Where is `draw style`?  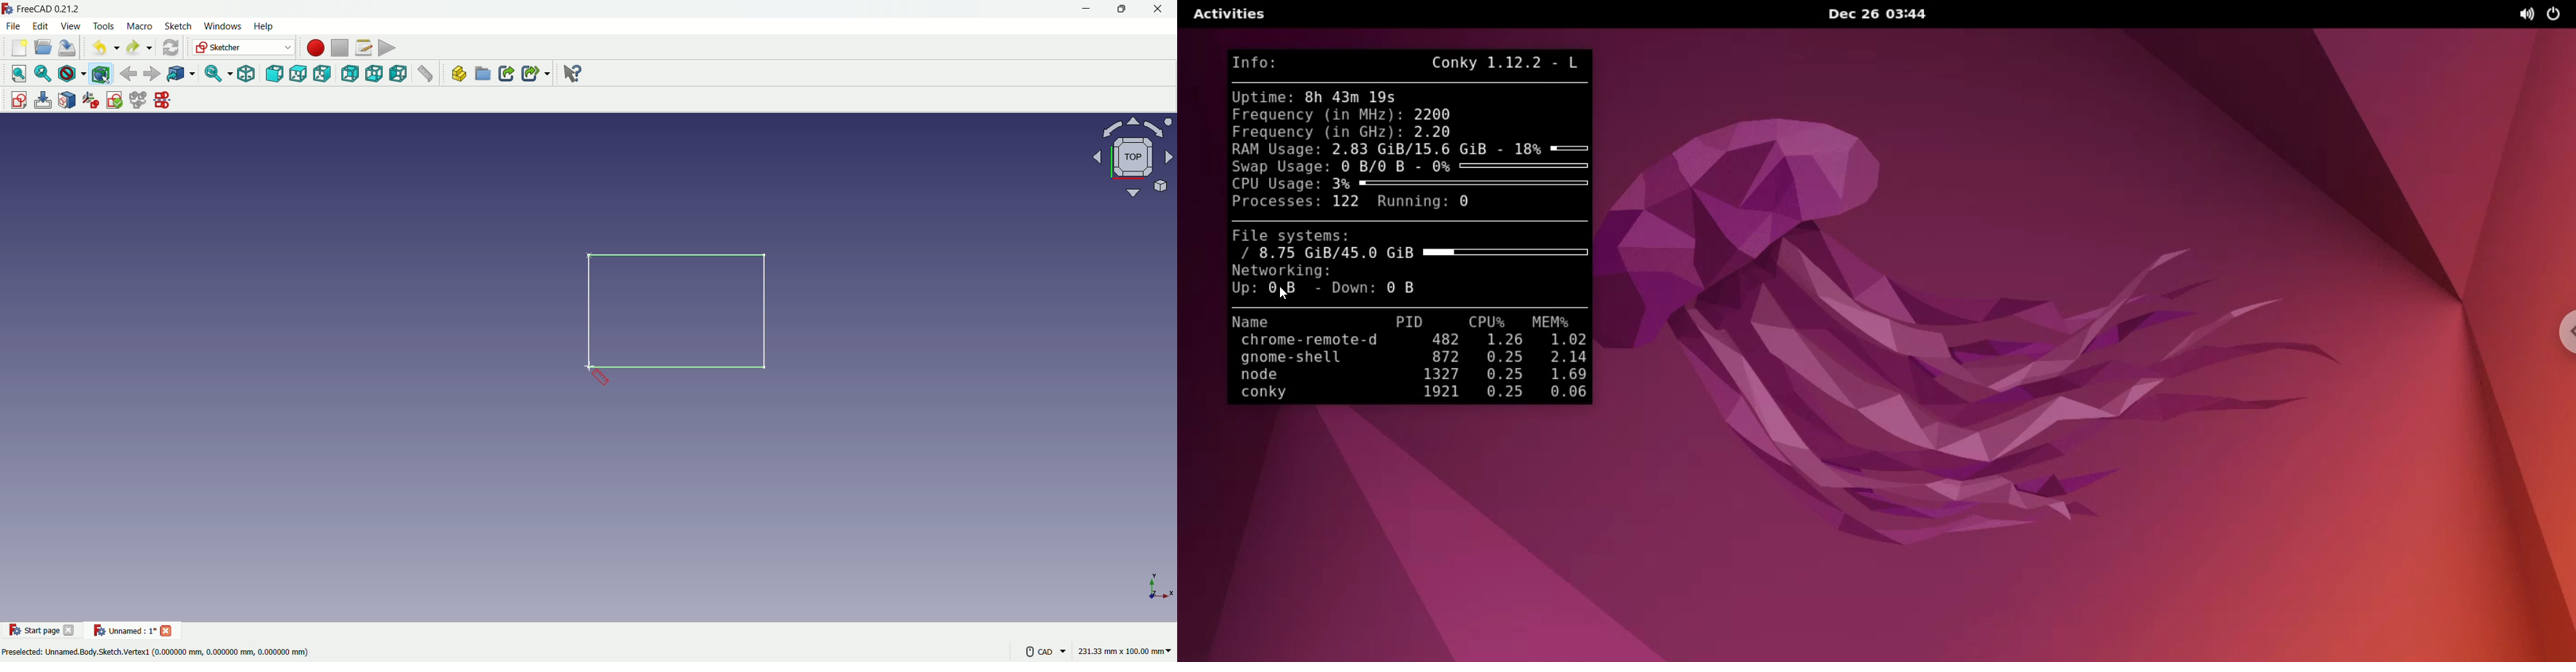 draw style is located at coordinates (72, 74).